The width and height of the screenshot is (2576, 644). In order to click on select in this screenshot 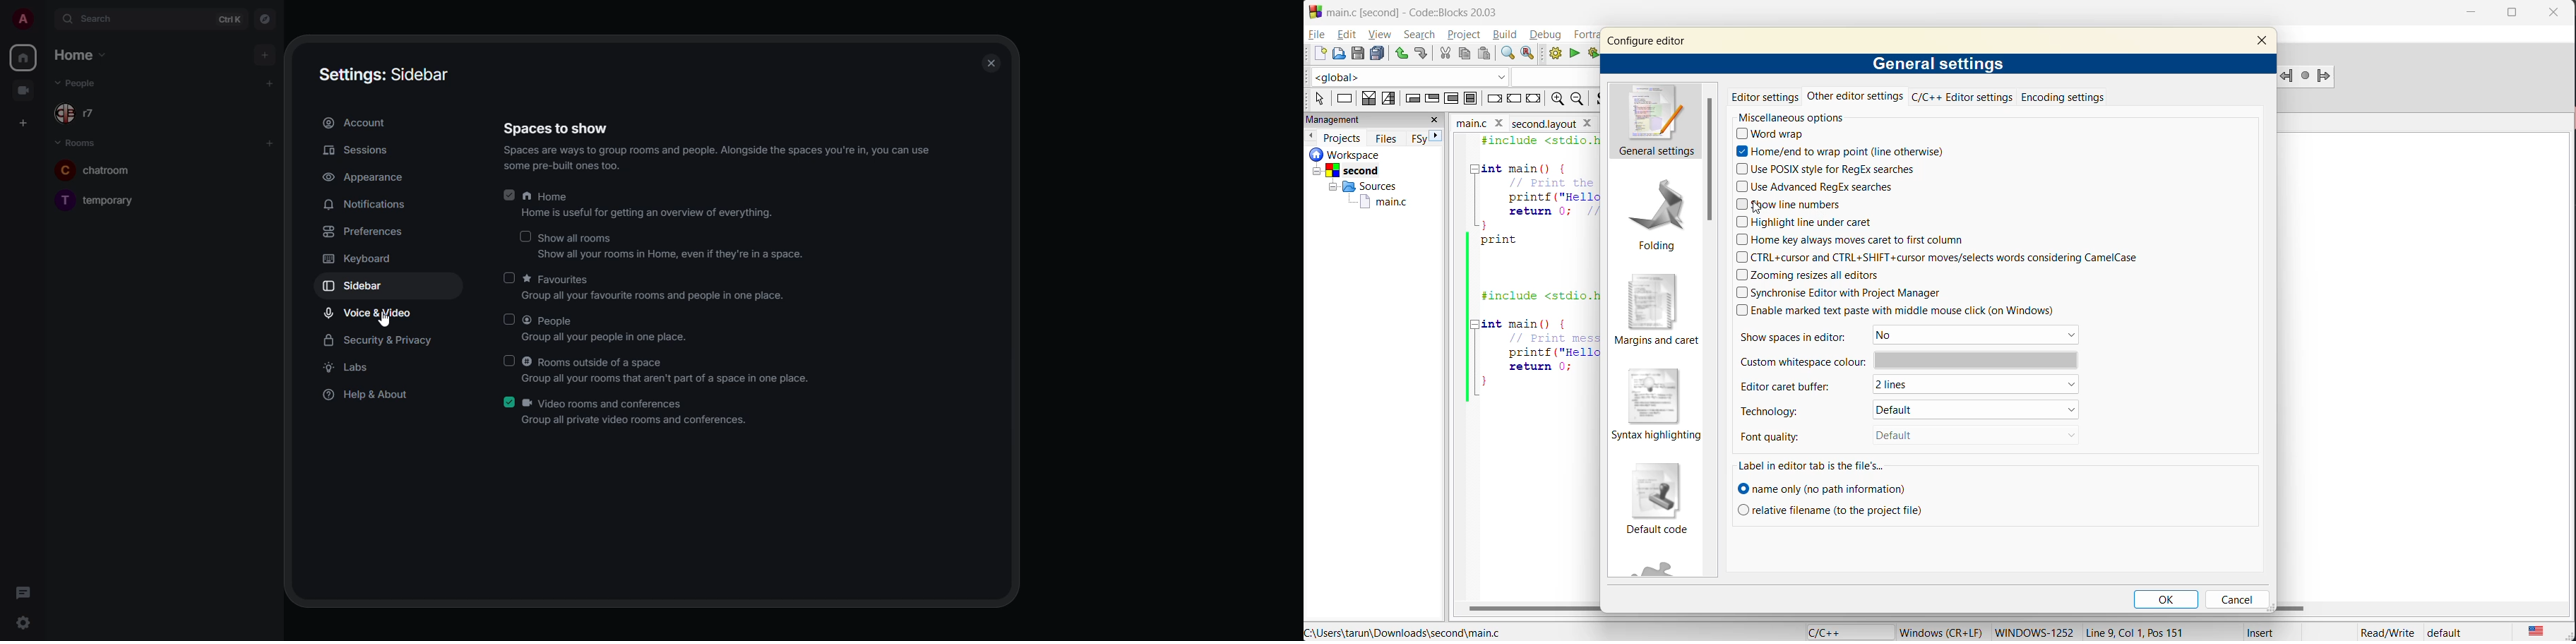, I will do `click(1316, 100)`.